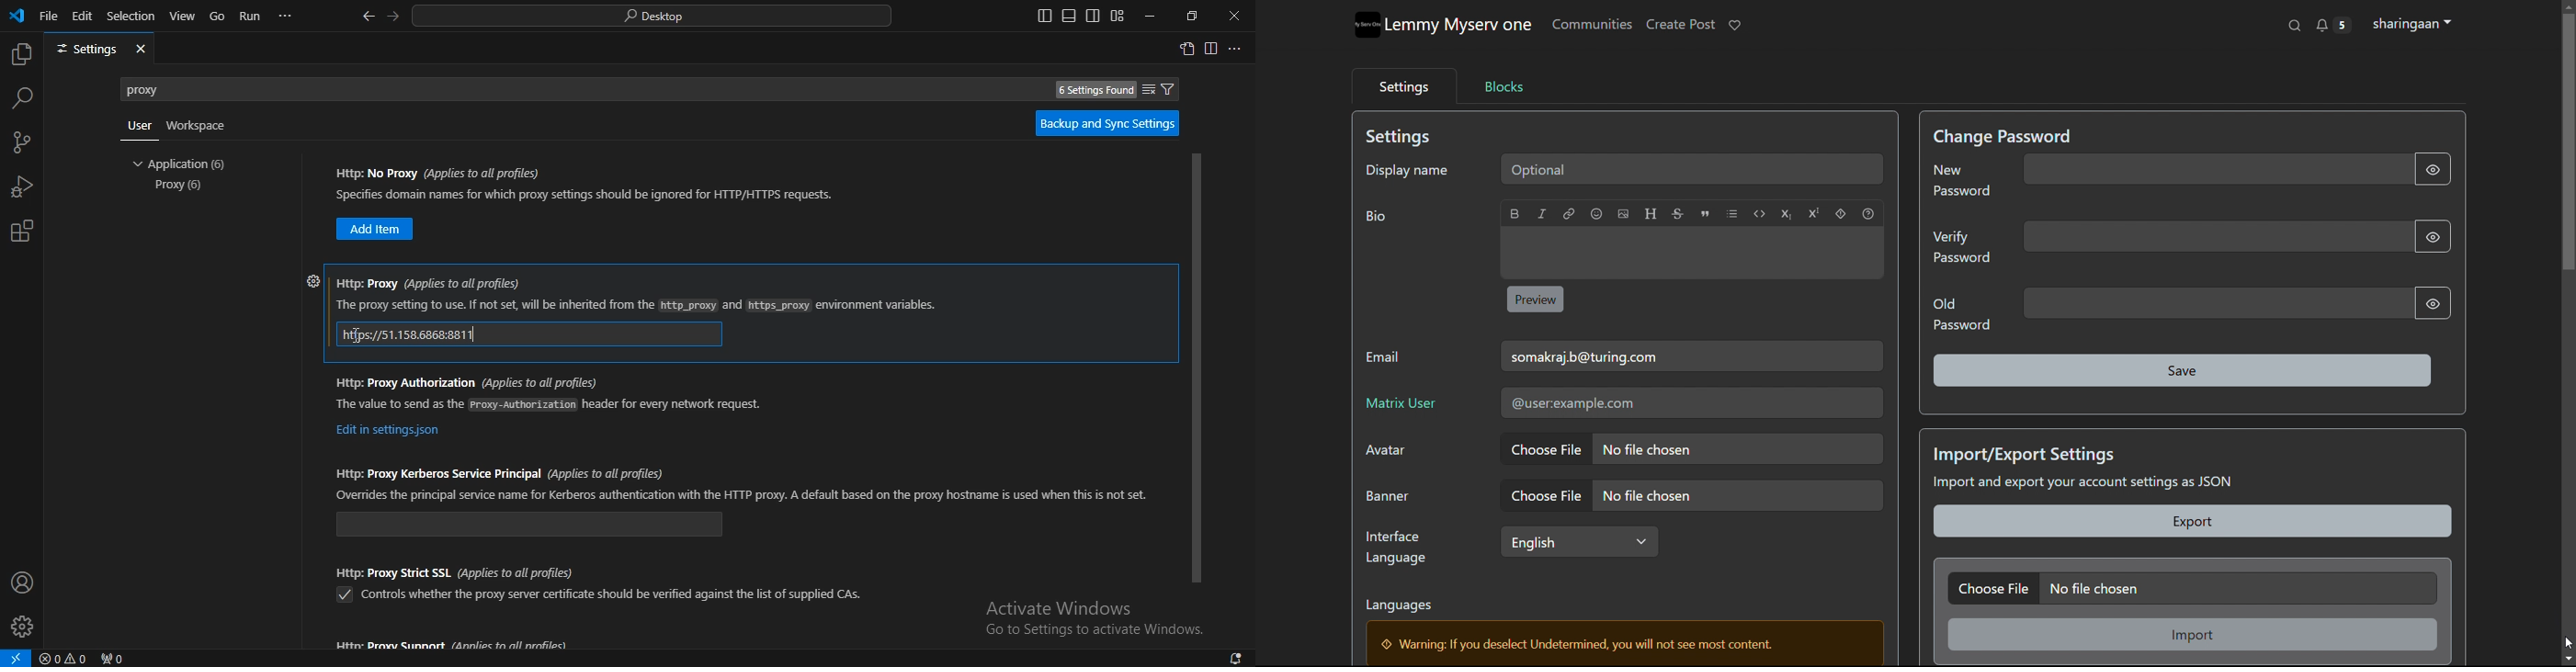 The image size is (2576, 672). Describe the element at coordinates (2085, 469) in the screenshot. I see `Import/Export Settings
Import and export your account settings as JSON` at that location.